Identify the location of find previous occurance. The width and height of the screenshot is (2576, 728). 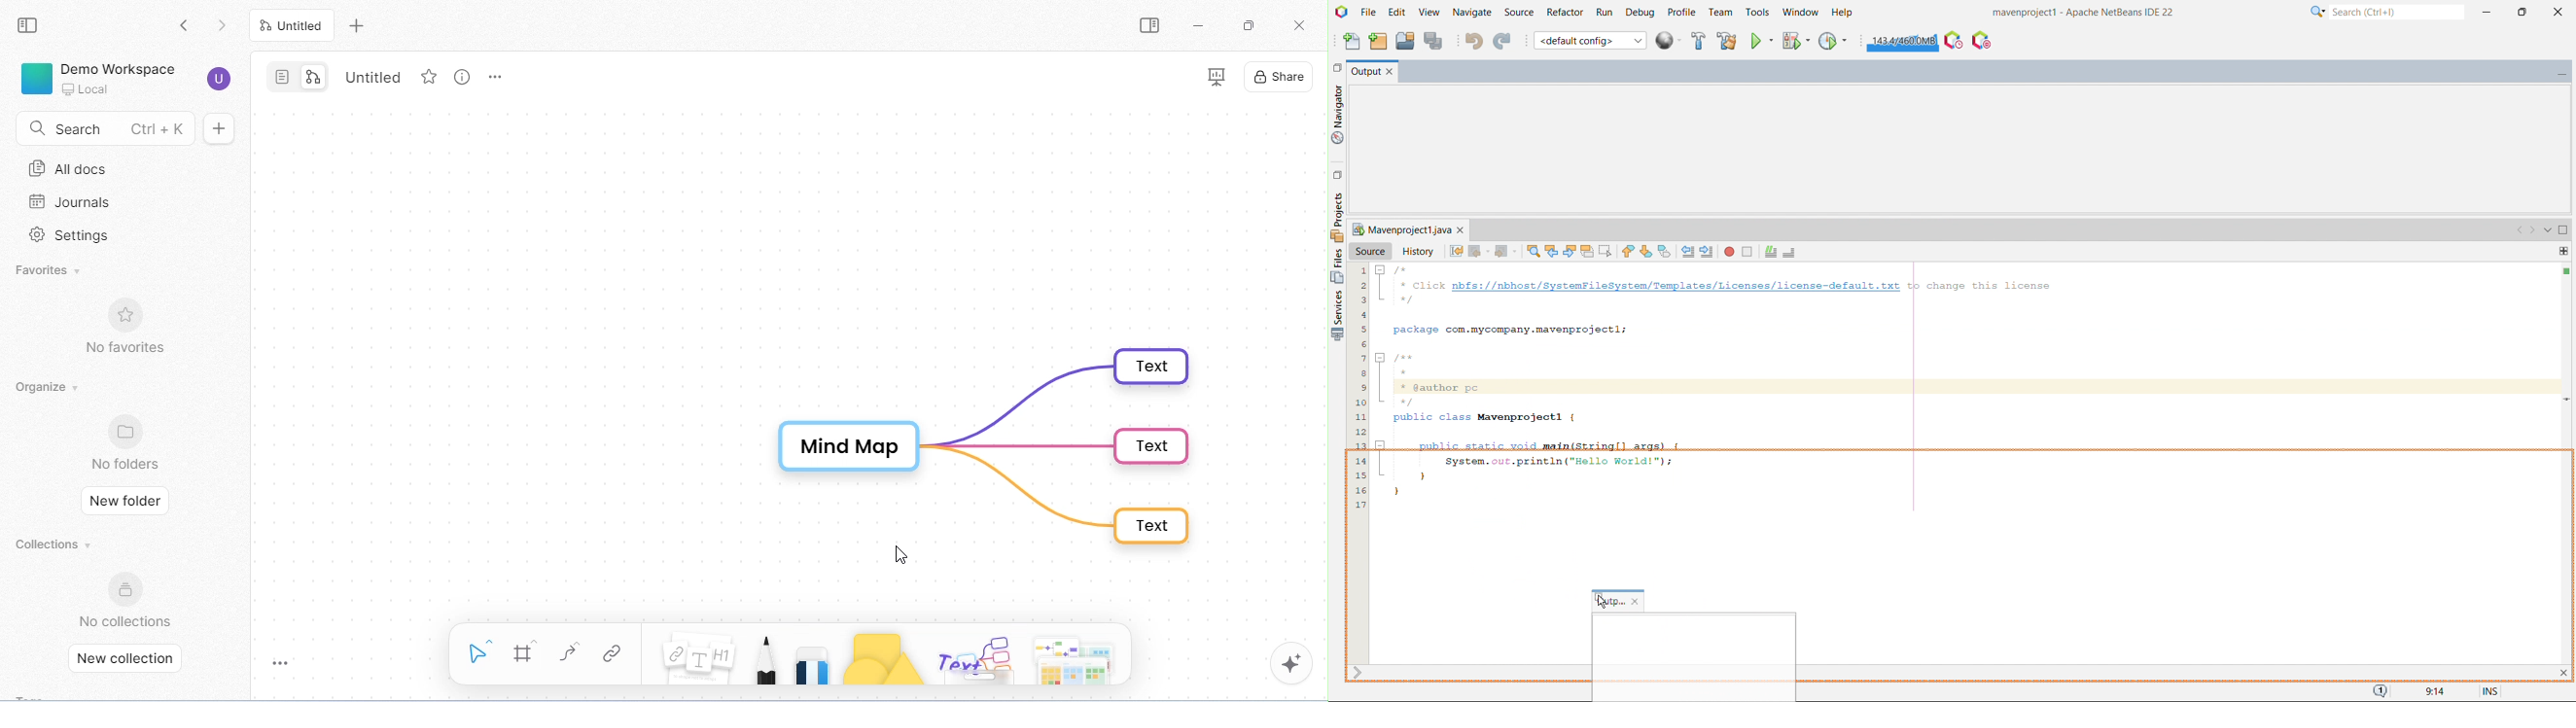
(1551, 250).